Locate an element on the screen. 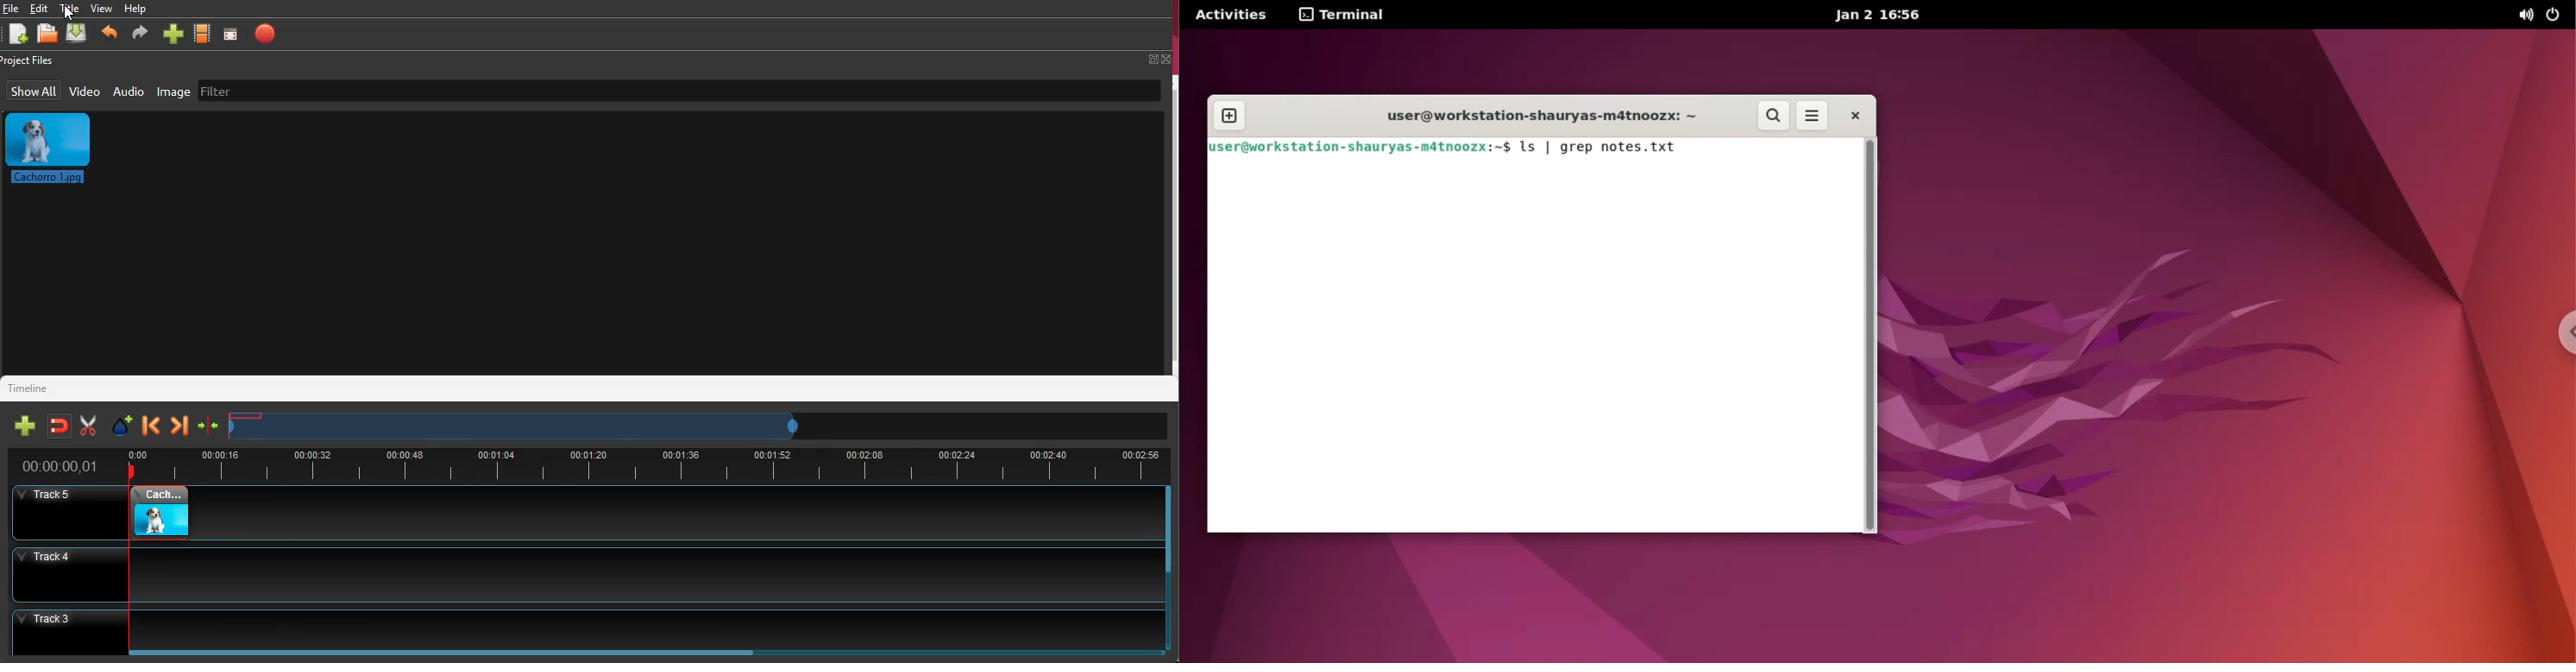  video is located at coordinates (85, 91).